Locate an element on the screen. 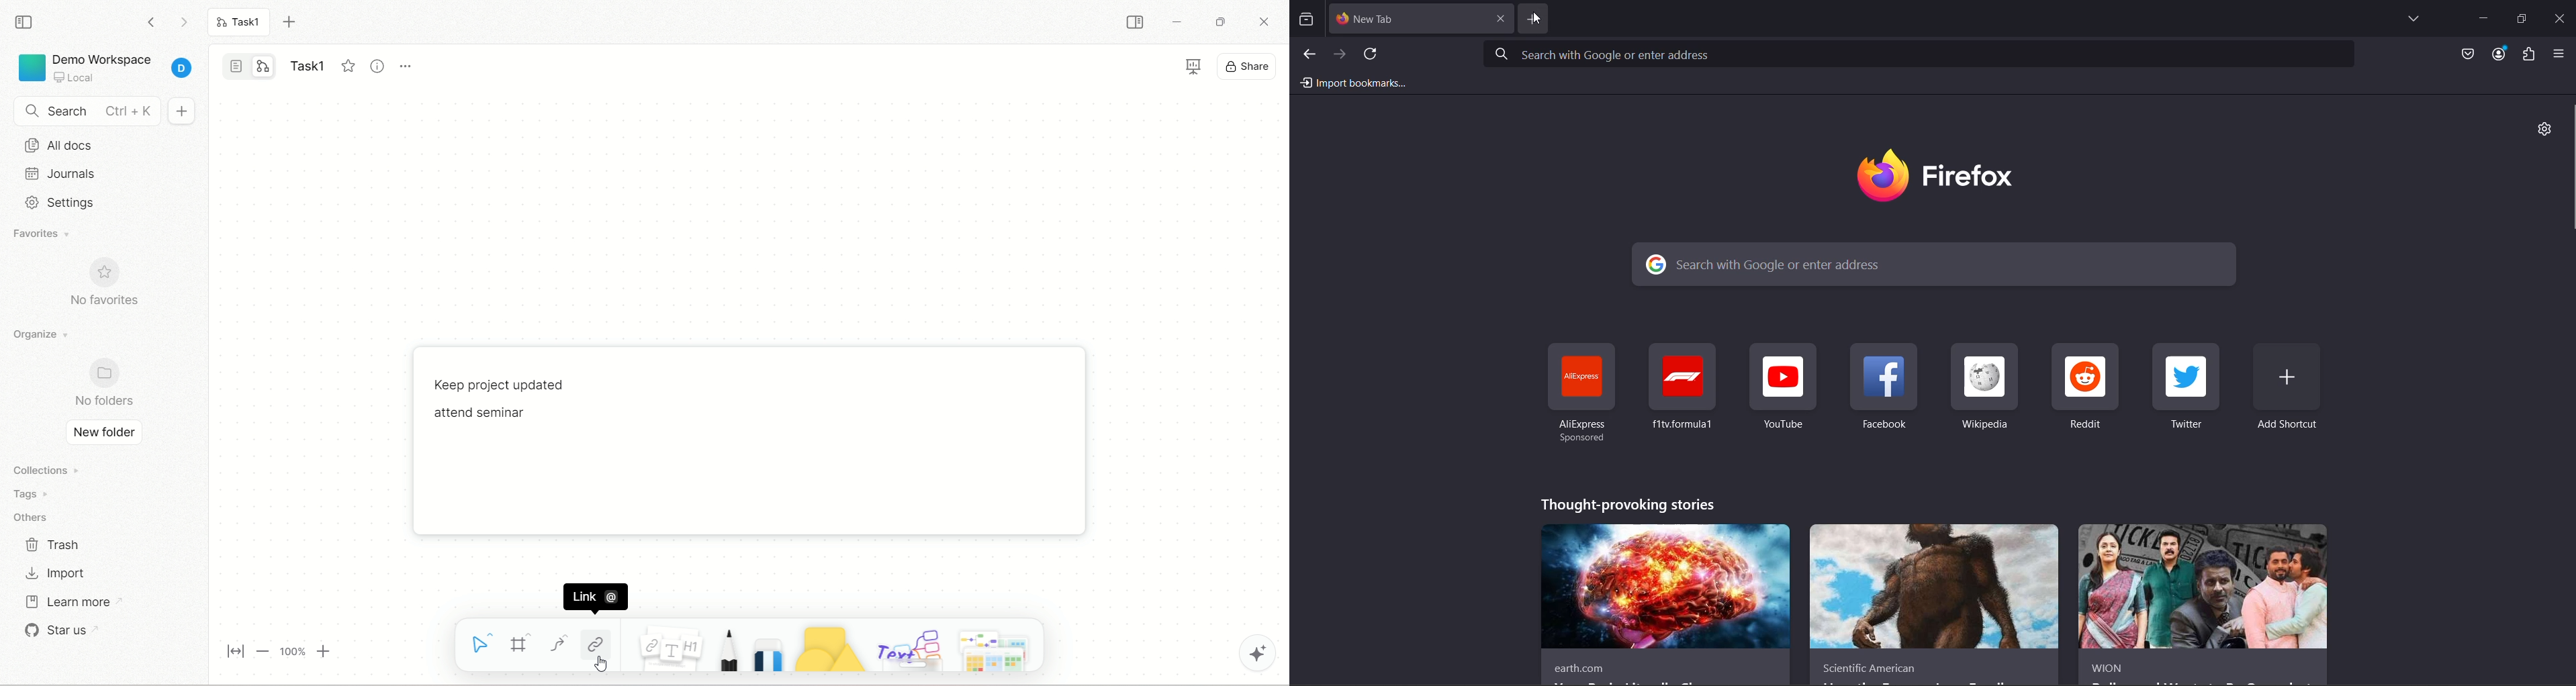  new tab is located at coordinates (292, 22).